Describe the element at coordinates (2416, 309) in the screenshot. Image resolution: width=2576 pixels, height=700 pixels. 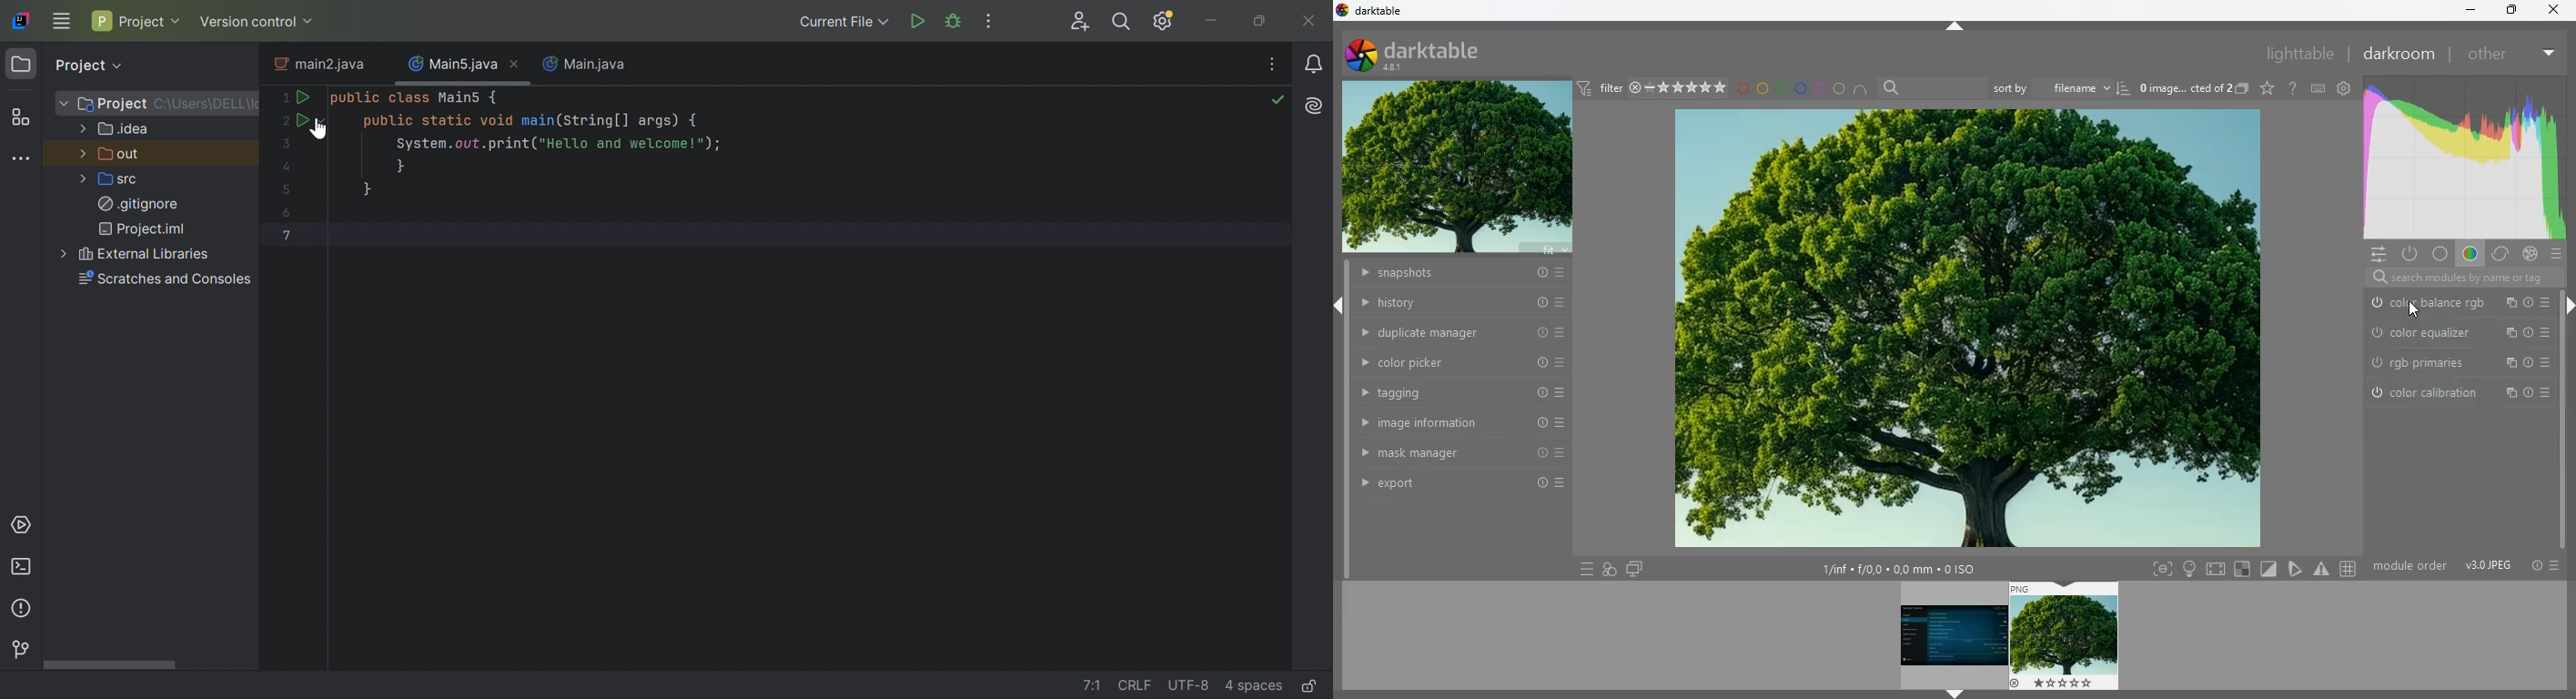
I see `cursor` at that location.